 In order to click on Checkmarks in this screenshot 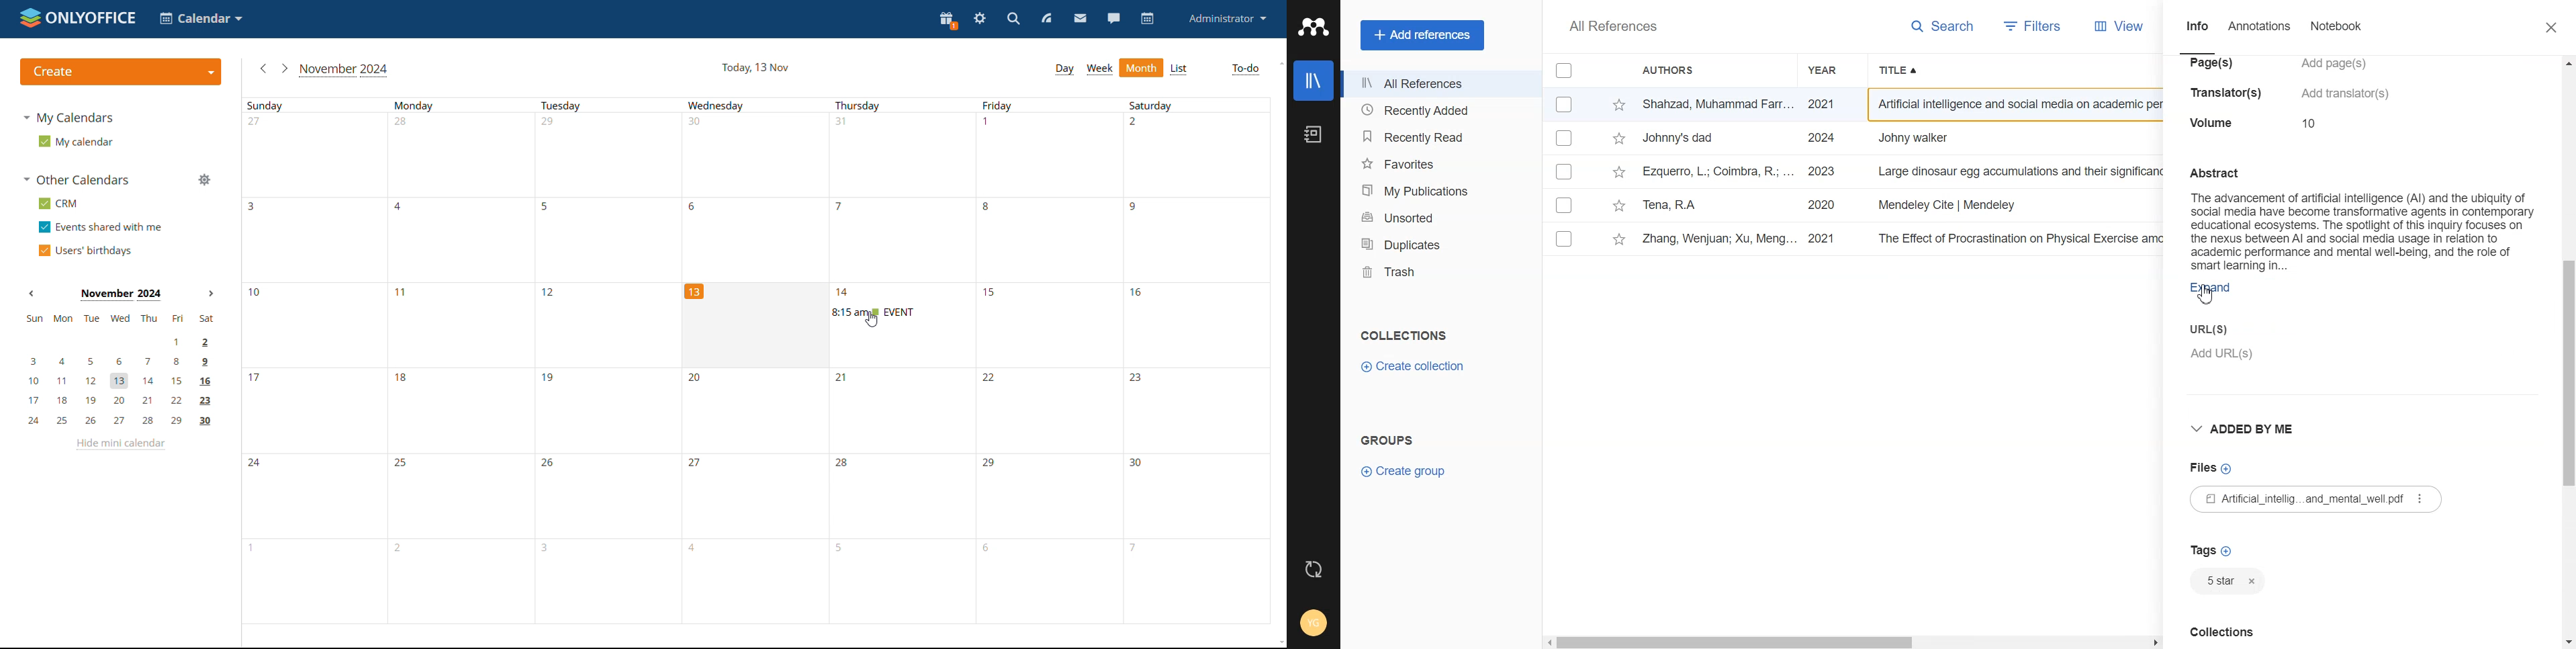, I will do `click(1564, 71)`.